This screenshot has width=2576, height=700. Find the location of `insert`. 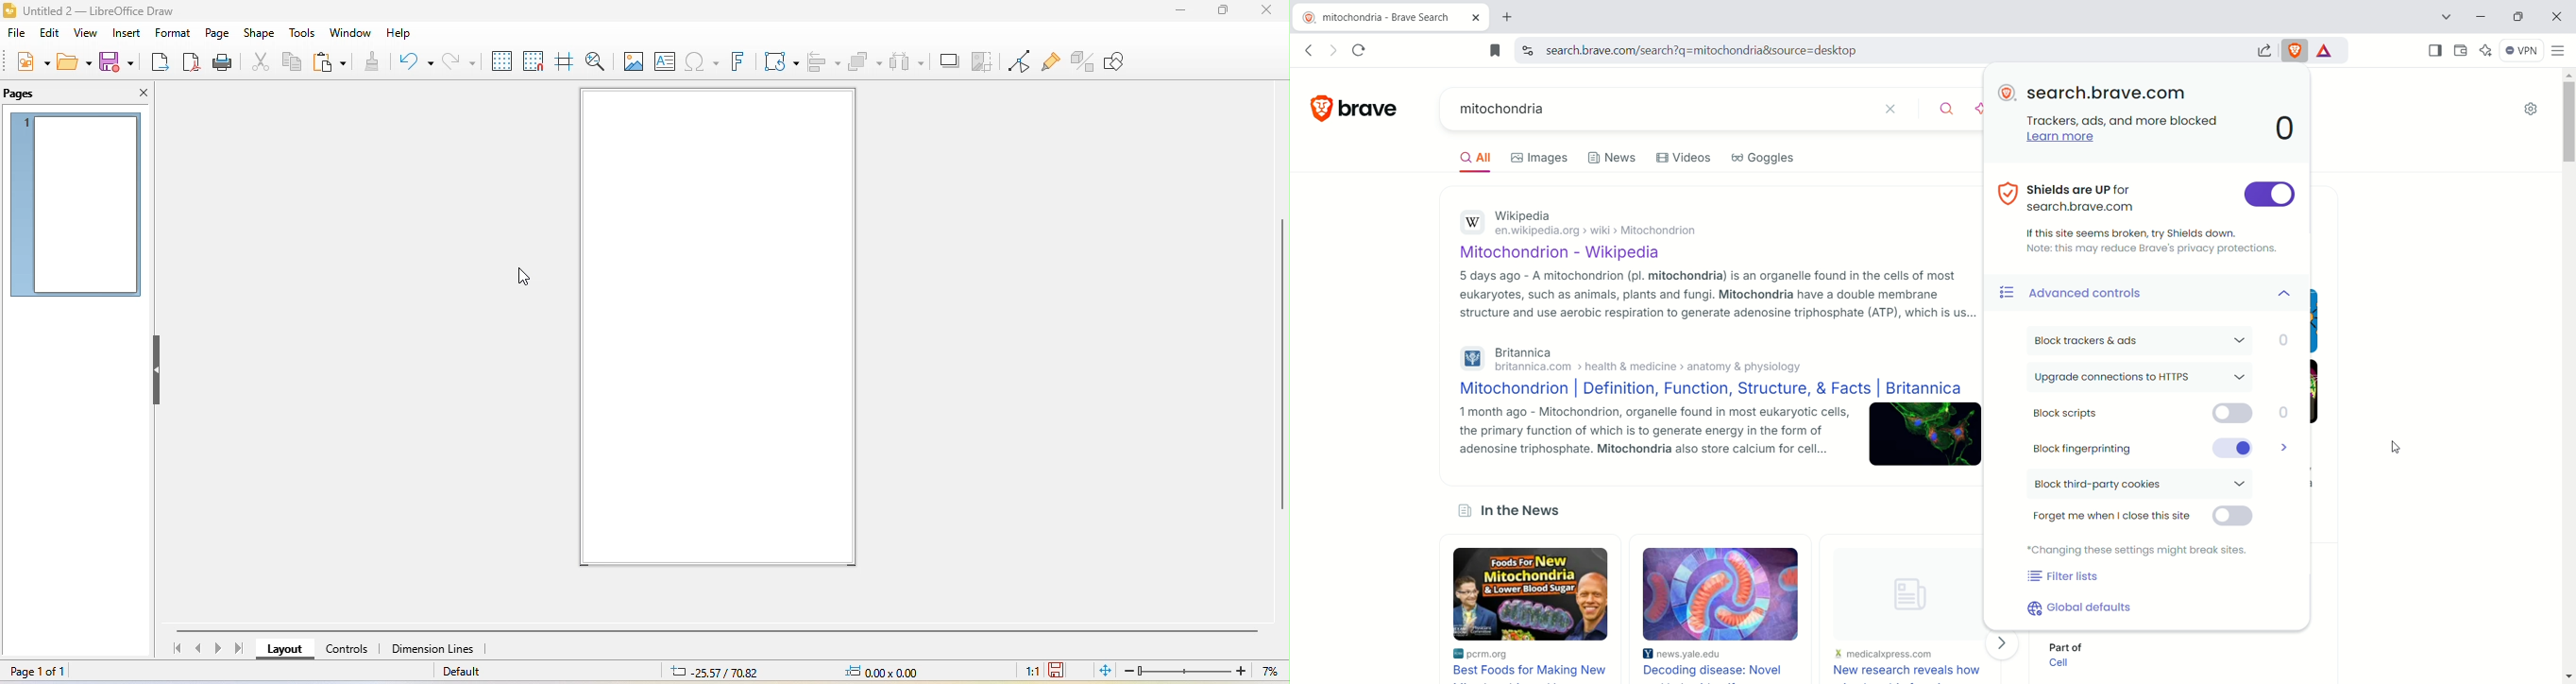

insert is located at coordinates (125, 34).